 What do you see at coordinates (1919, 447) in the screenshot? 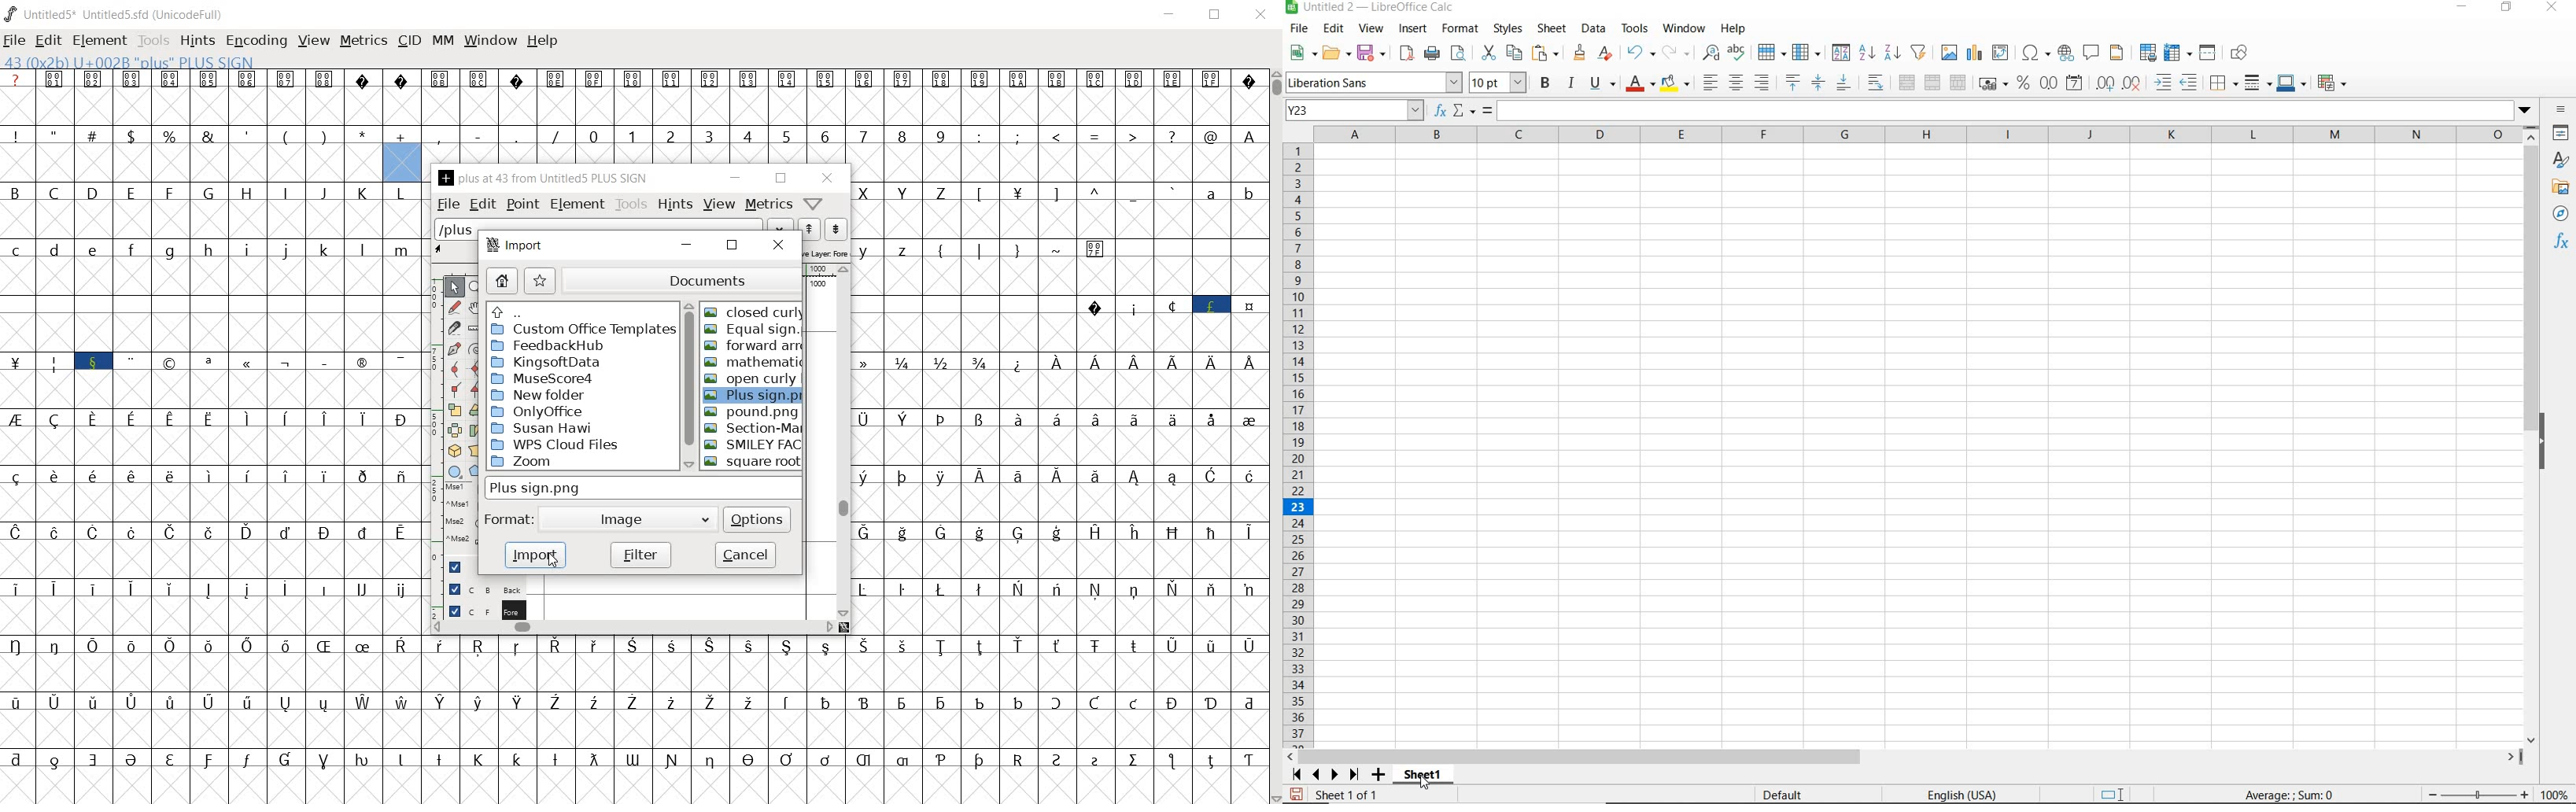
I see `empty cells` at bounding box center [1919, 447].